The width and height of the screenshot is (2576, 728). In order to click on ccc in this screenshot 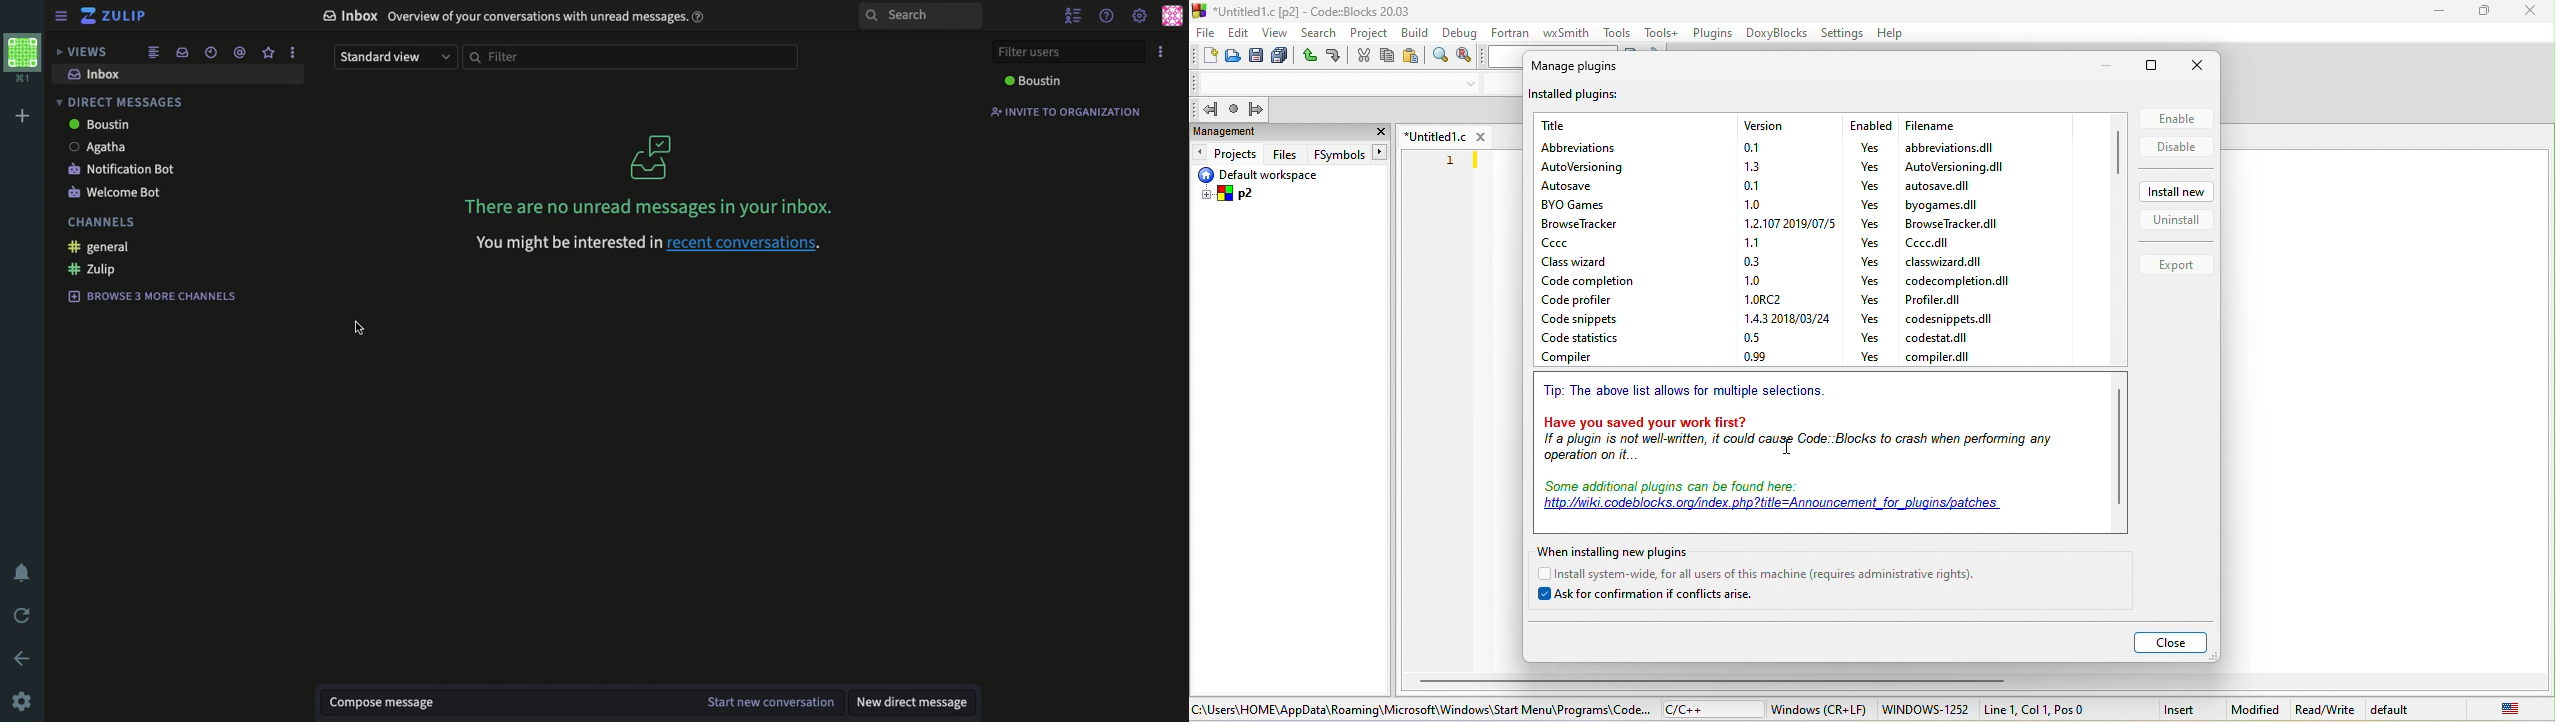, I will do `click(1586, 243)`.